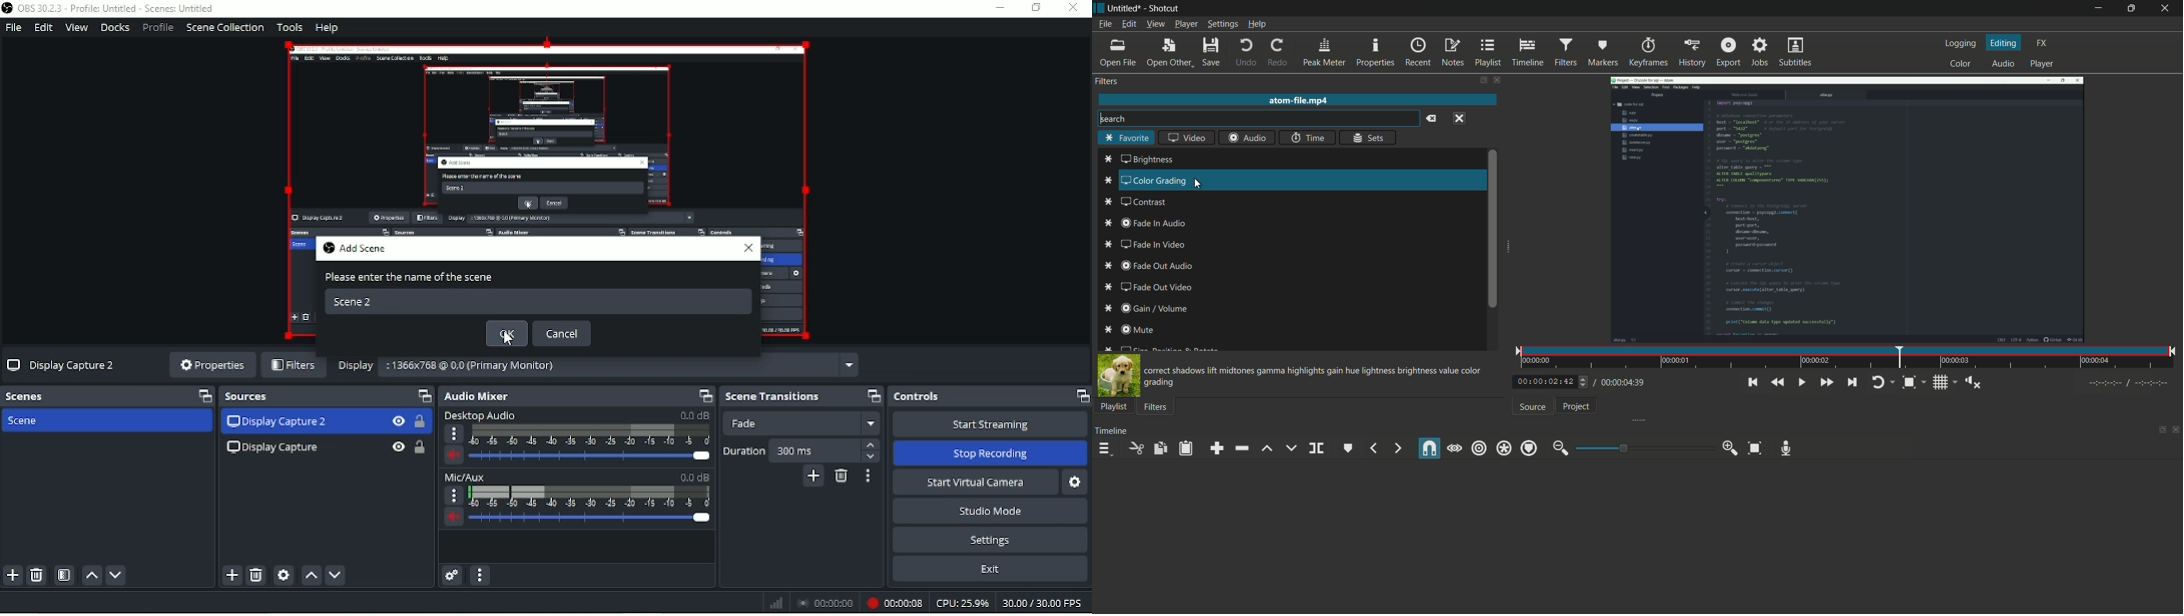  I want to click on Advanced audio properties, so click(450, 576).